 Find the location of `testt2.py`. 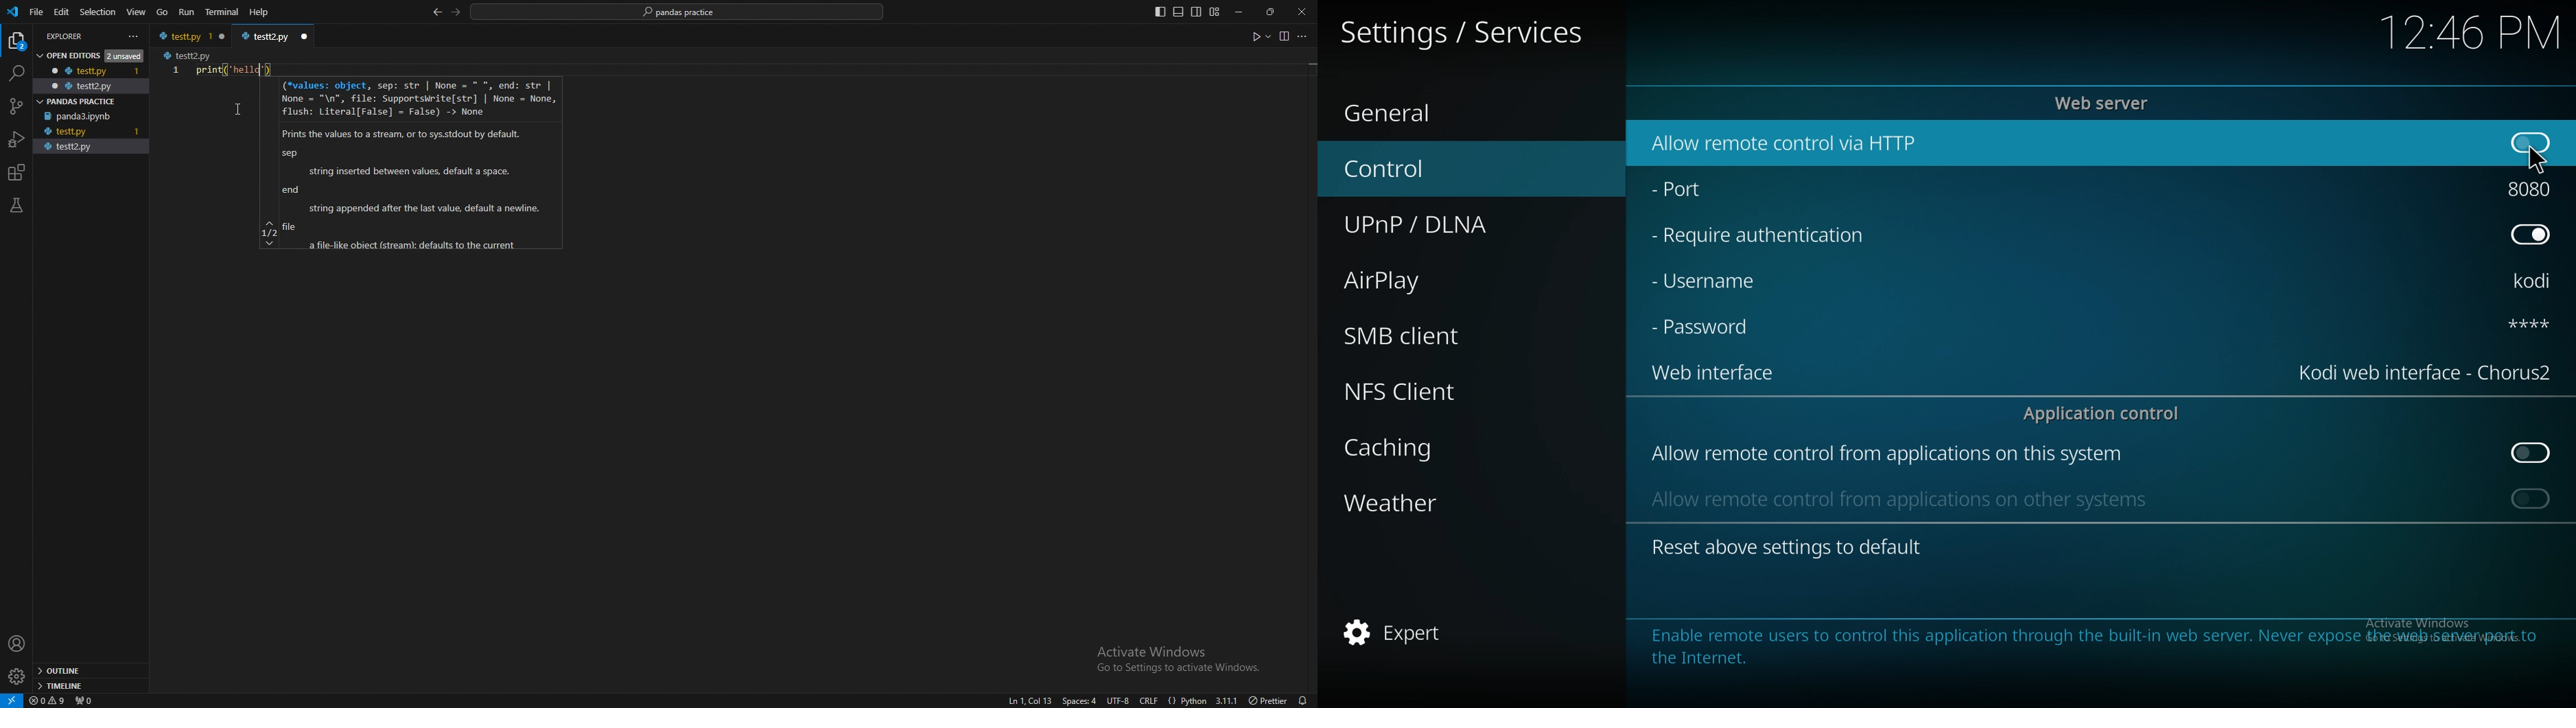

testt2.py is located at coordinates (86, 147).